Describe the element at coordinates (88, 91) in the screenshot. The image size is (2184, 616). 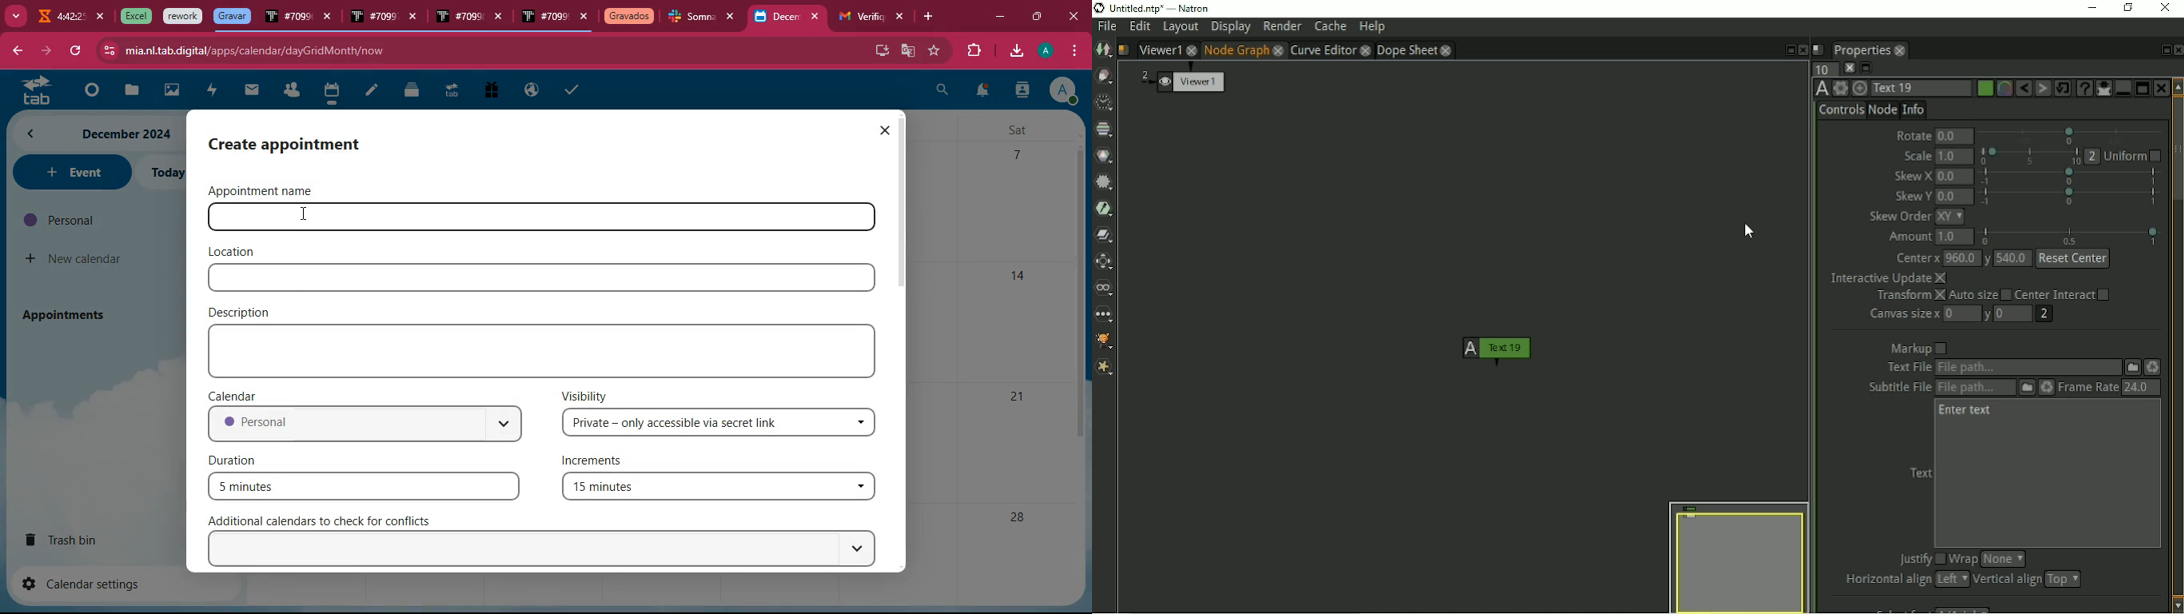
I see `beginning` at that location.